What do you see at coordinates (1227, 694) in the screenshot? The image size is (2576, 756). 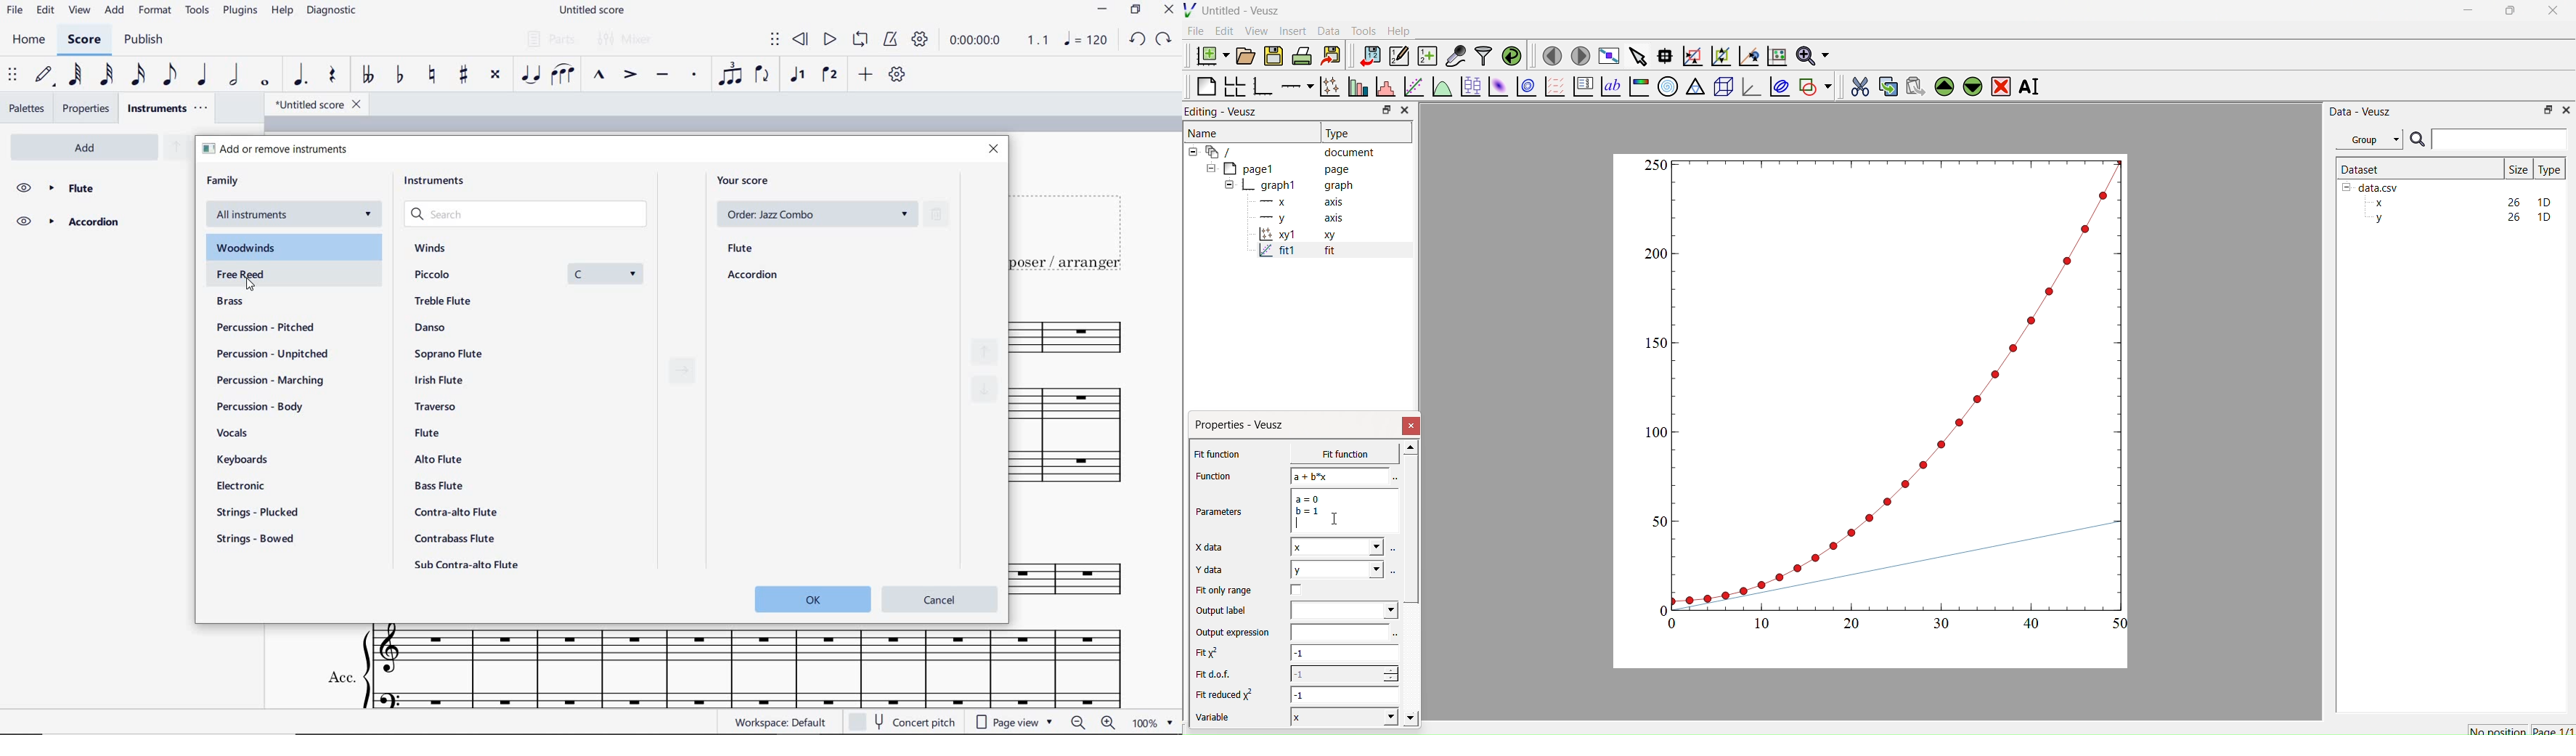 I see `Fit reduced x^2` at bounding box center [1227, 694].